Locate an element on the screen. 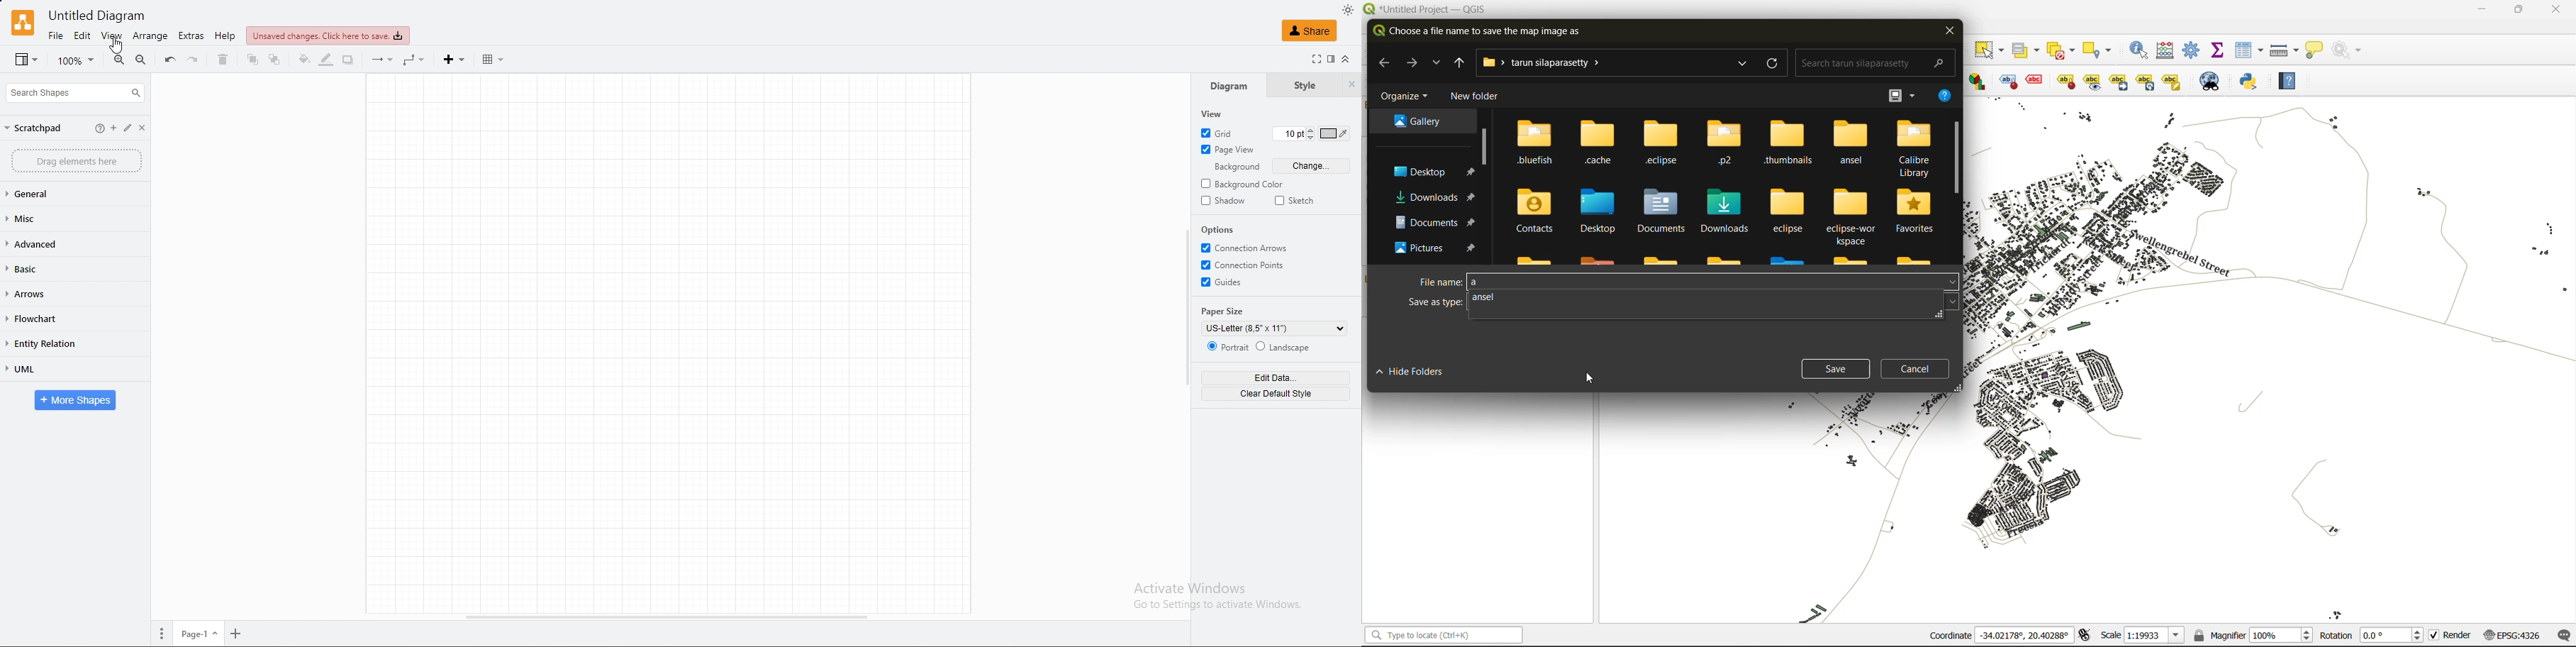  add page is located at coordinates (236, 634).